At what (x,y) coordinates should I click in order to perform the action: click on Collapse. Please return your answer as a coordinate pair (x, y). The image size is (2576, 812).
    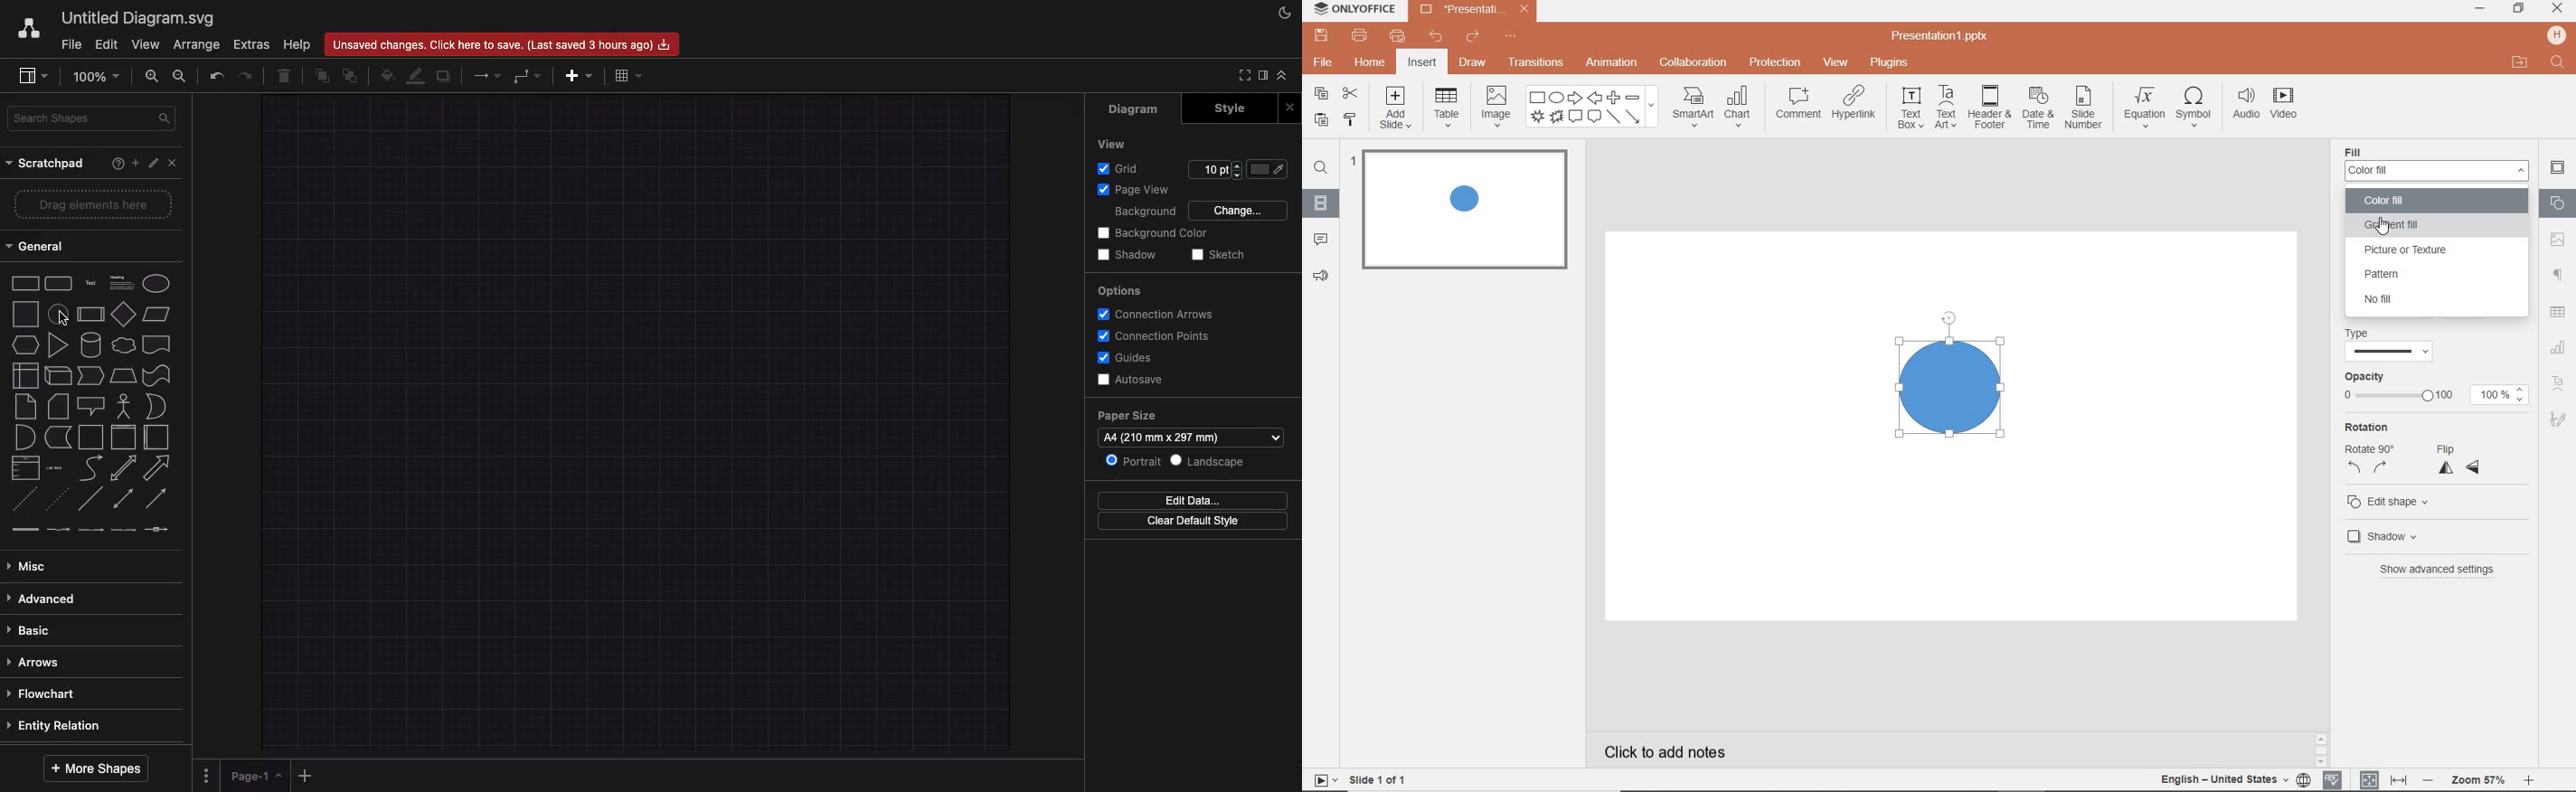
    Looking at the image, I should click on (1286, 74).